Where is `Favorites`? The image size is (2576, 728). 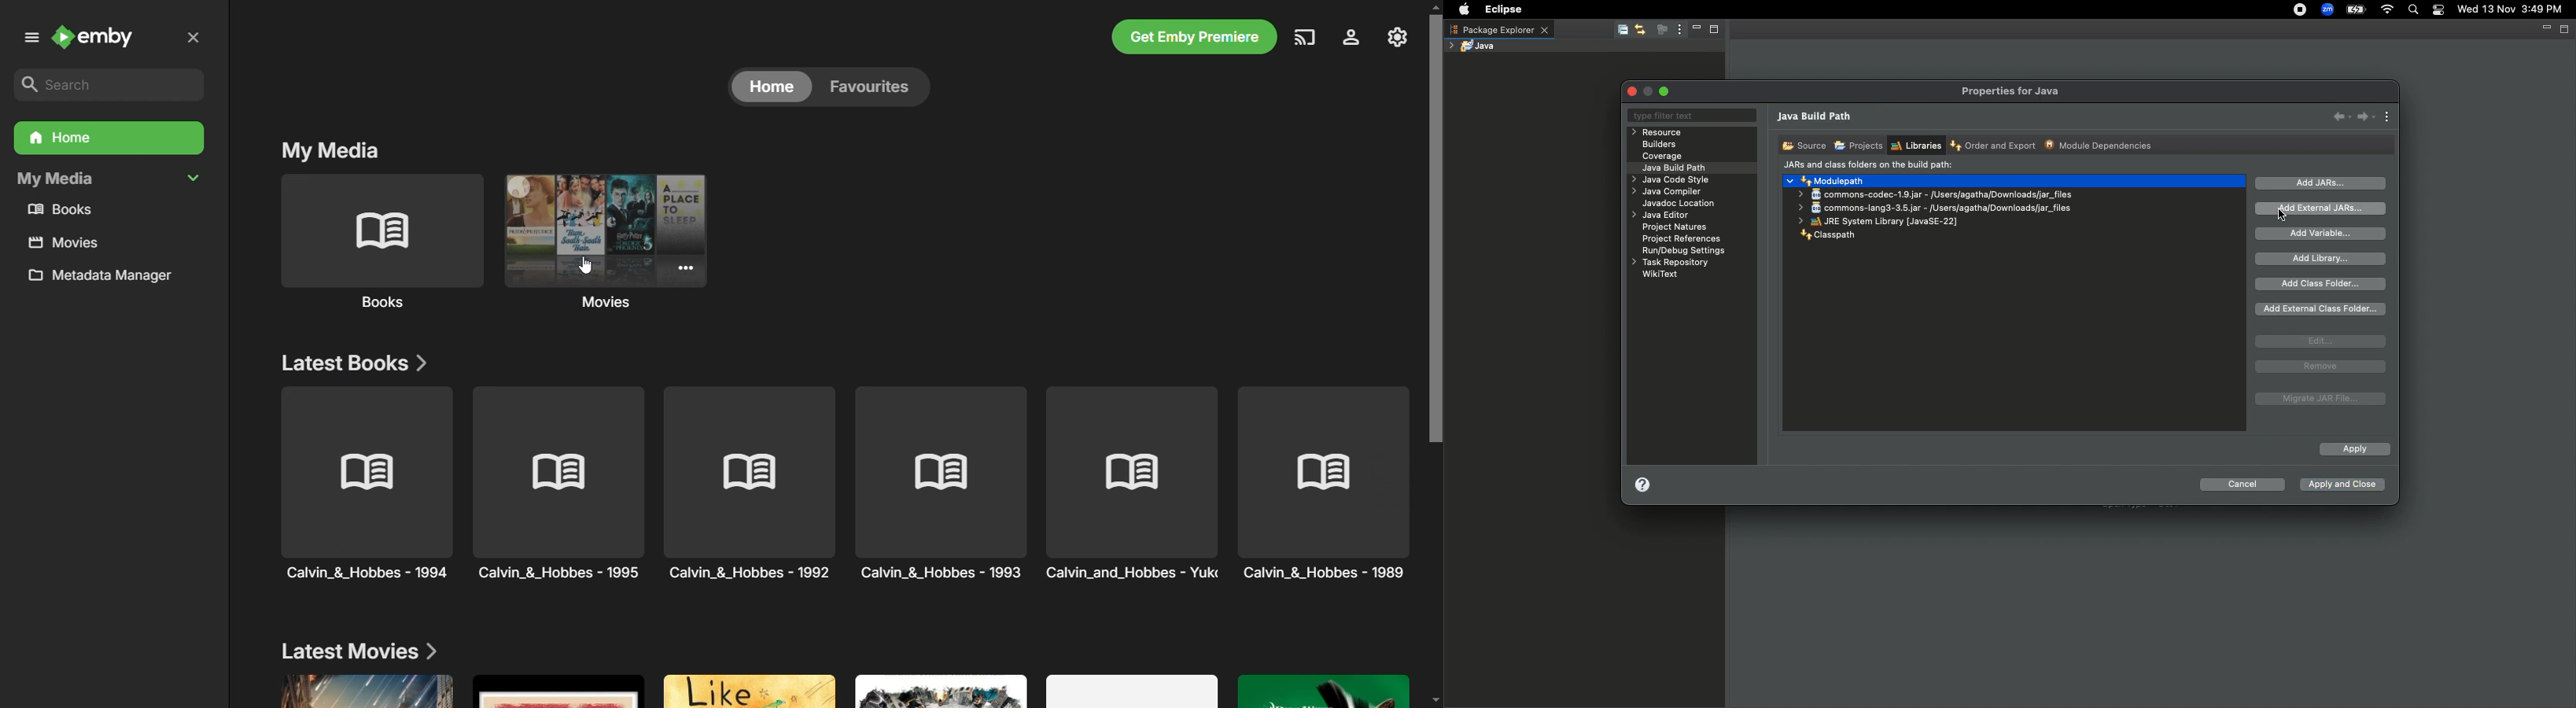 Favorites is located at coordinates (868, 87).